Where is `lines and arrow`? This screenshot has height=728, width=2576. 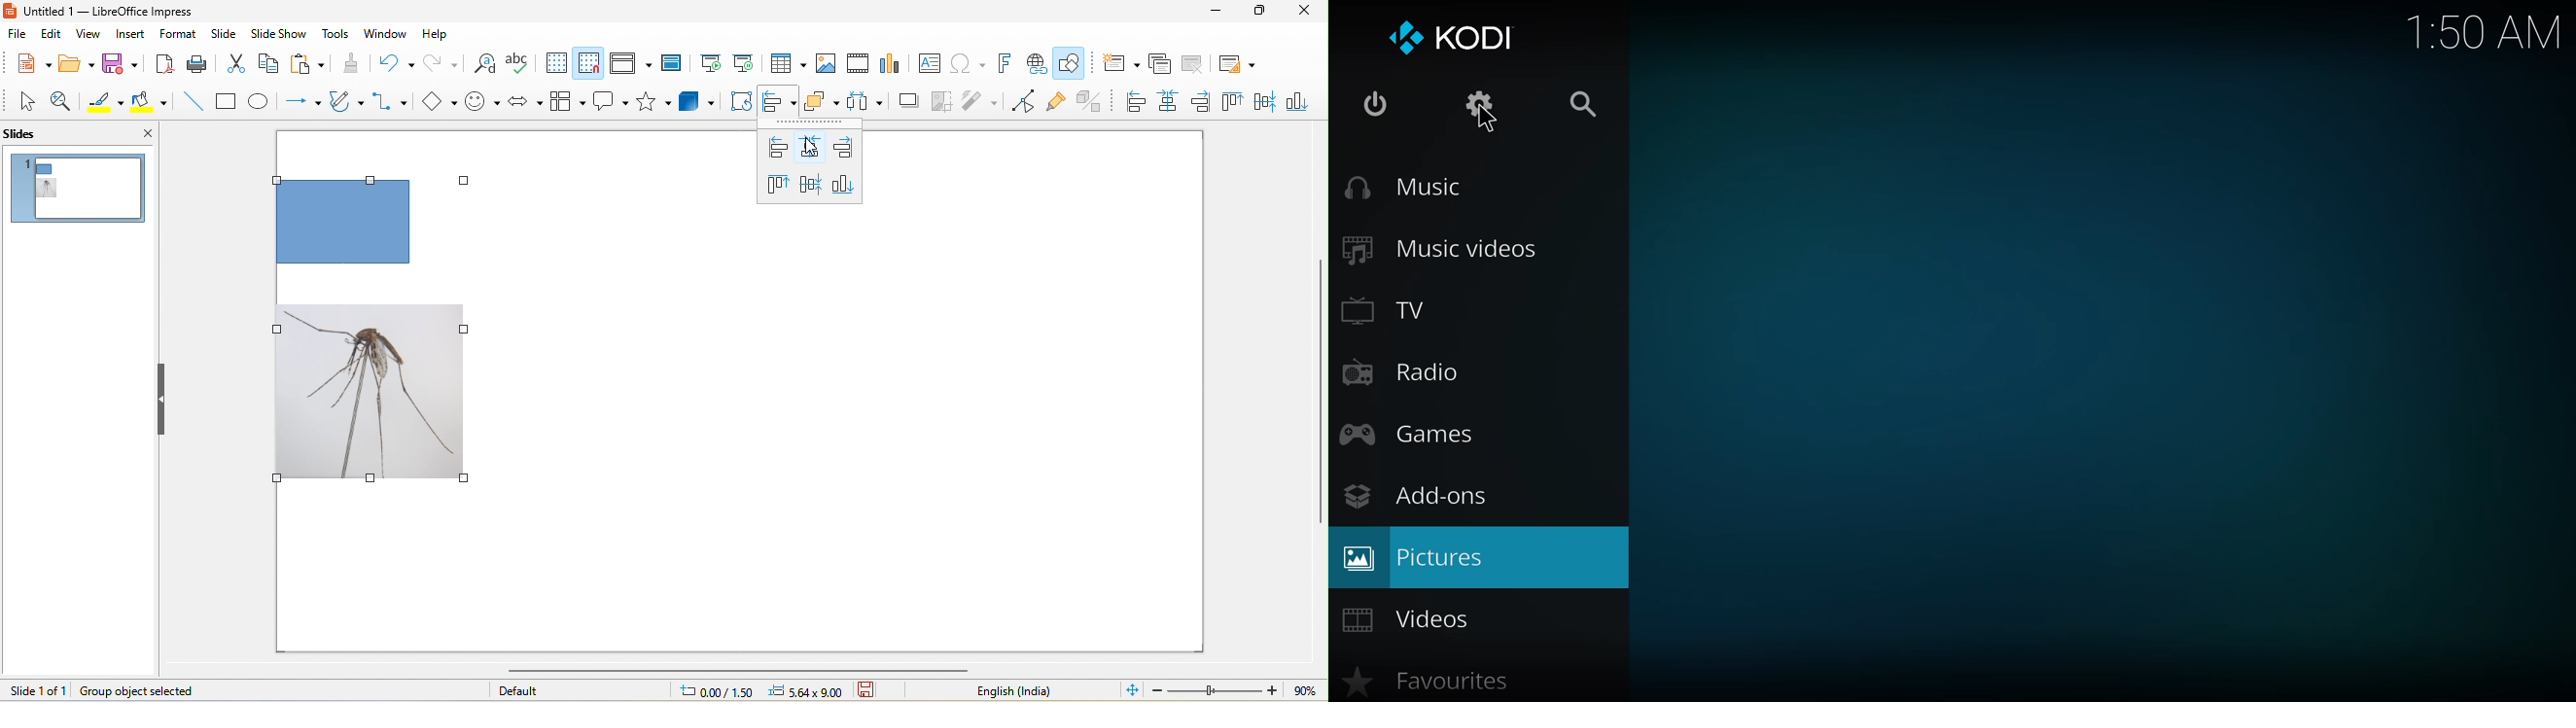
lines and arrow is located at coordinates (301, 104).